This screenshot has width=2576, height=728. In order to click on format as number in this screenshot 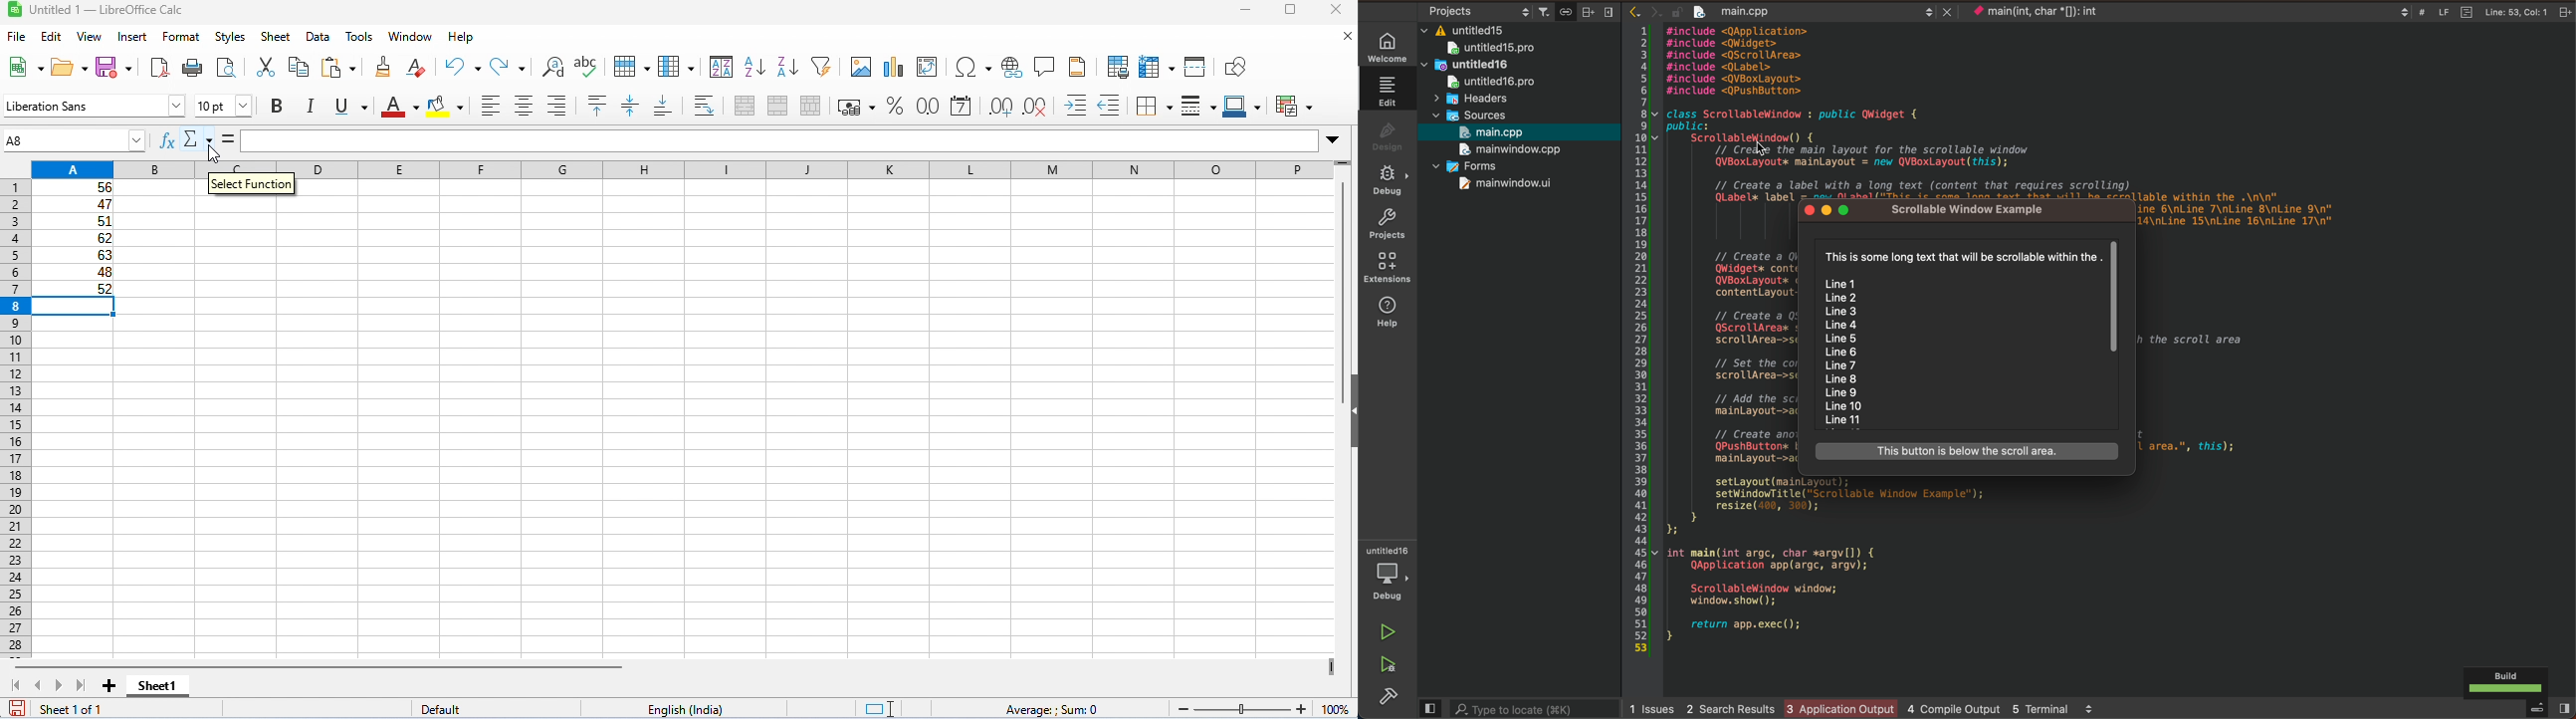, I will do `click(926, 106)`.